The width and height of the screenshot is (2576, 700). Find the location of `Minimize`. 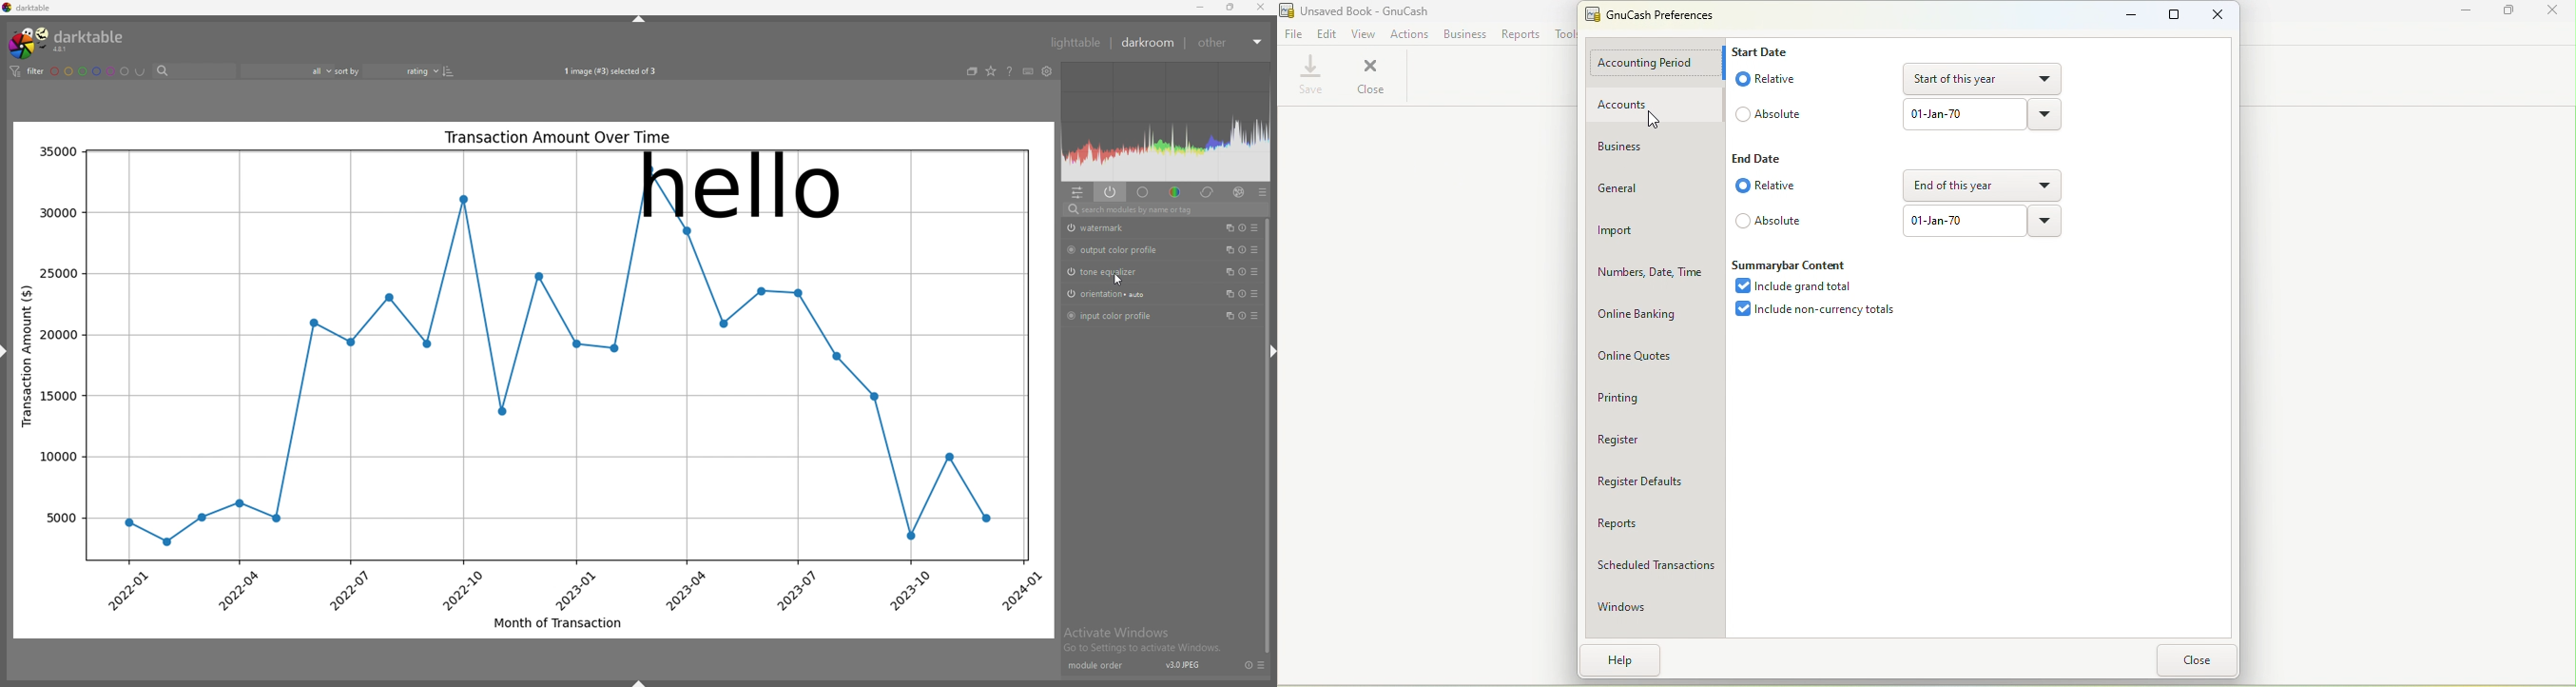

Minimize is located at coordinates (2121, 15).